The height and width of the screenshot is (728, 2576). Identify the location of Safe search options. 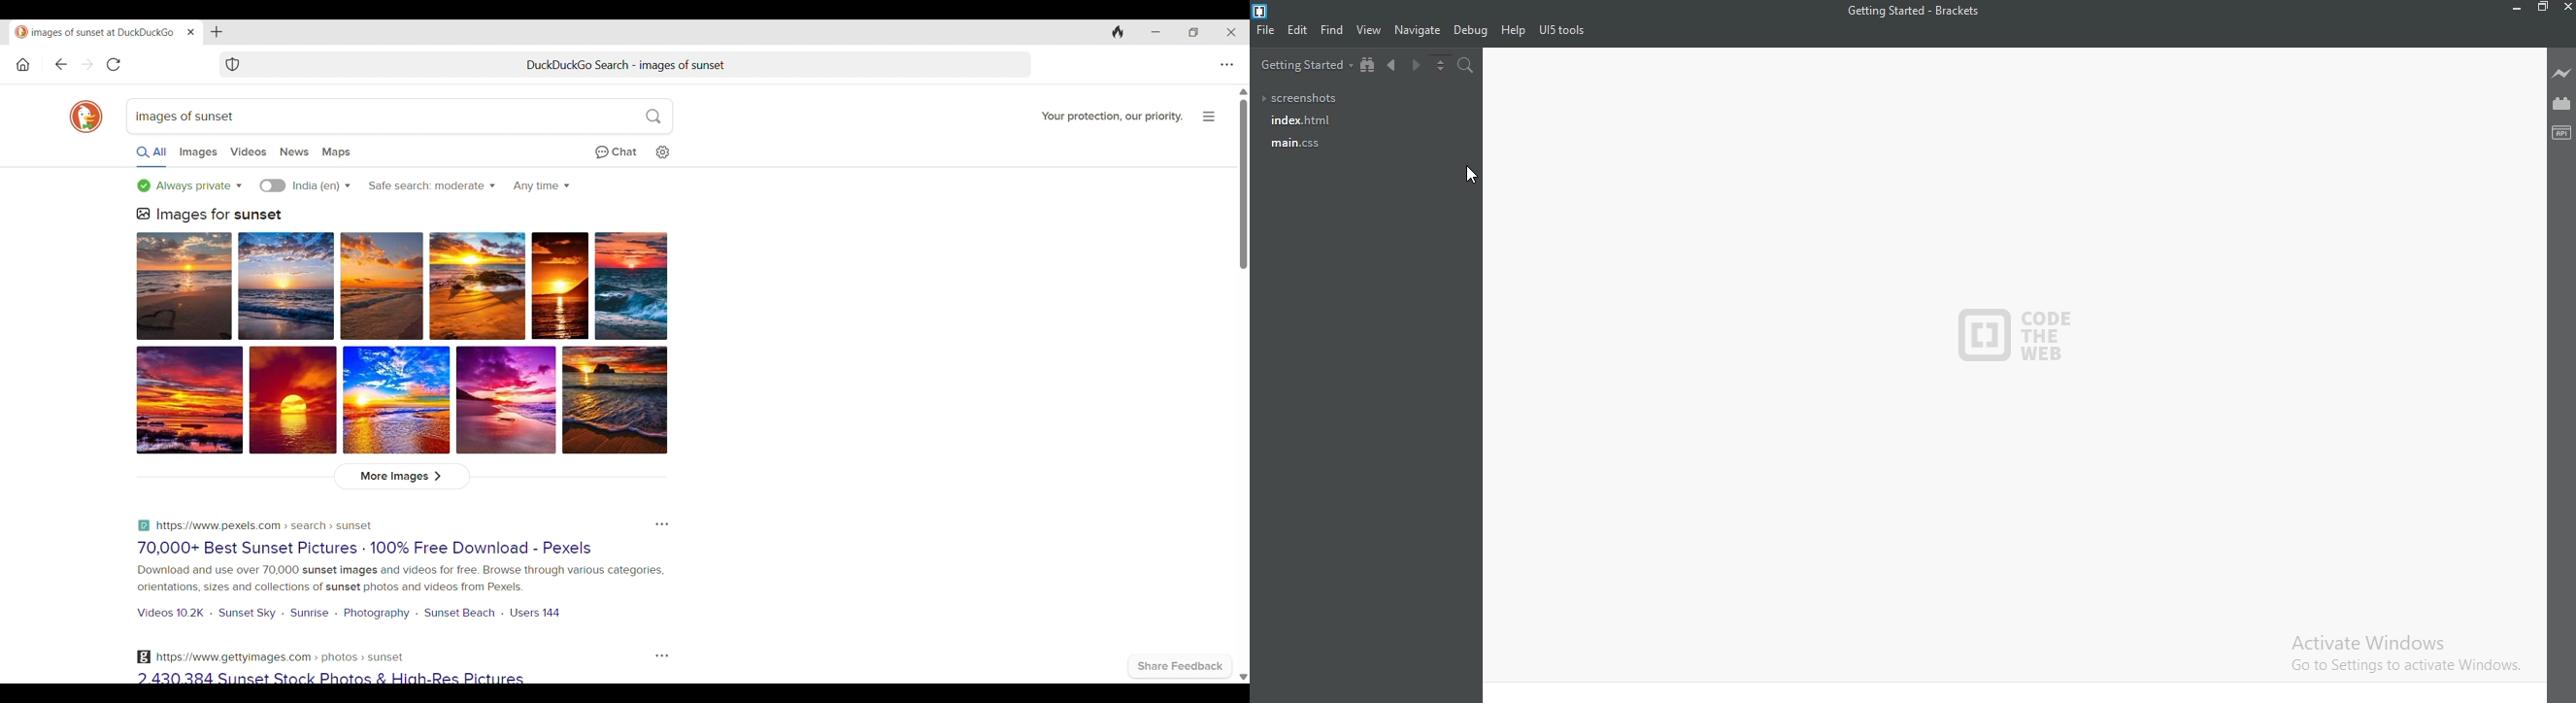
(432, 186).